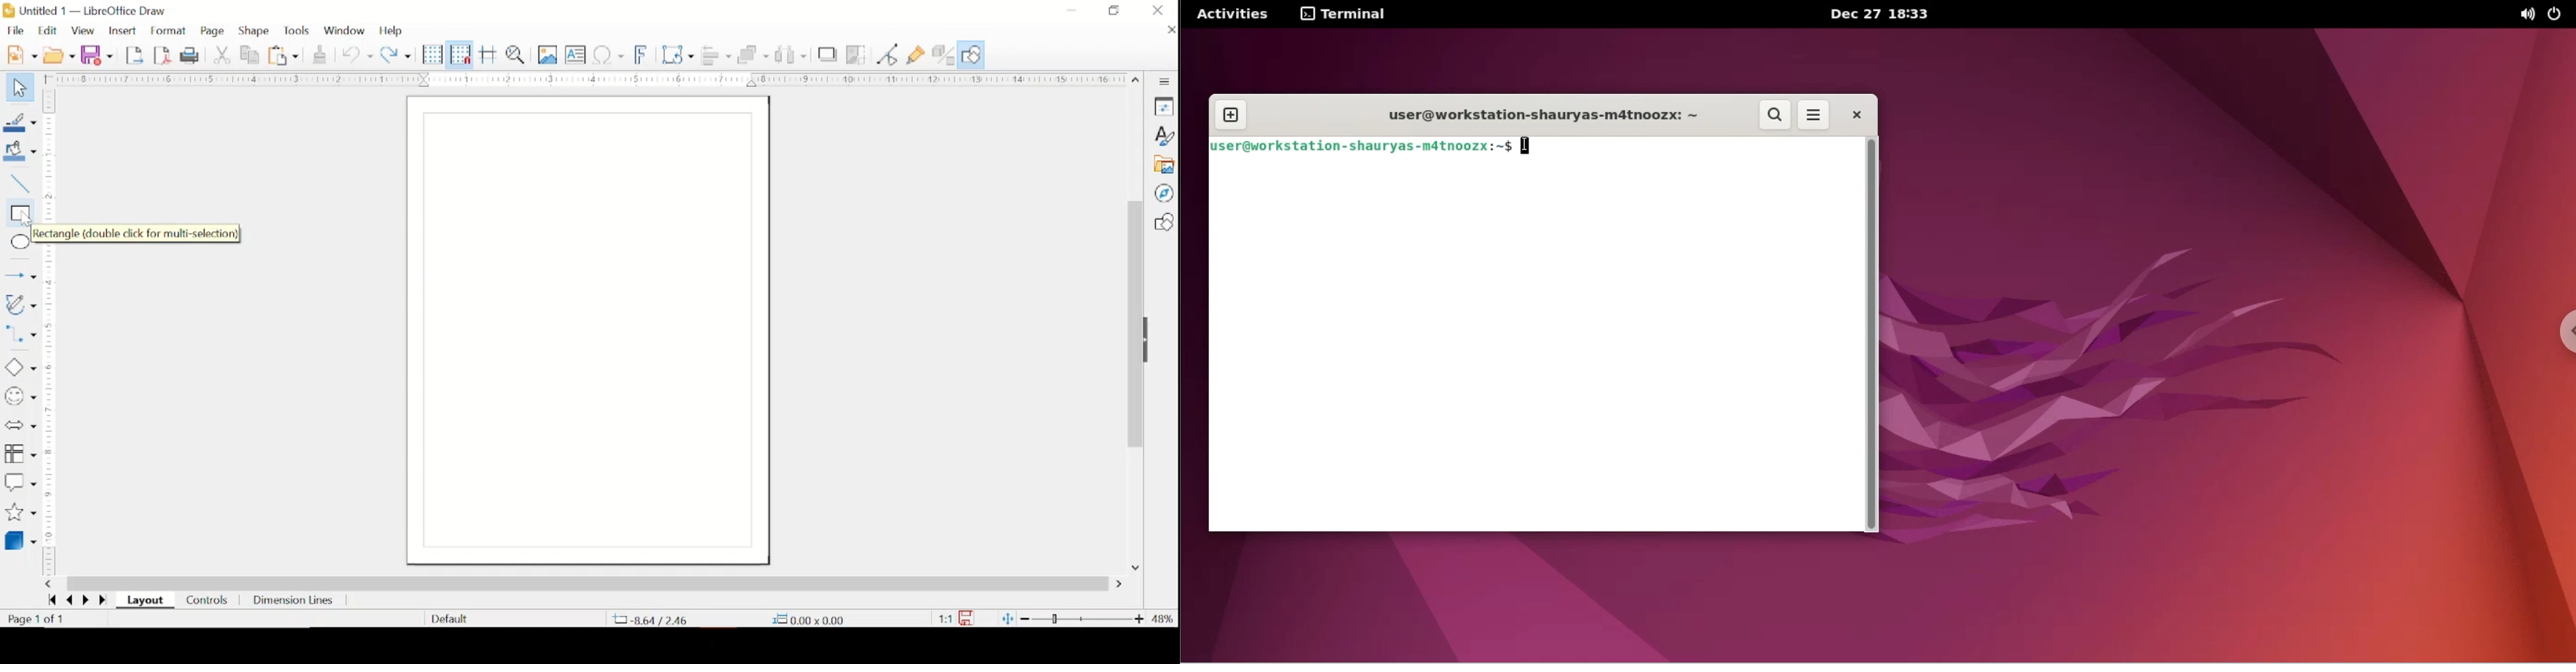 This screenshot has height=672, width=2576. What do you see at coordinates (449, 618) in the screenshot?
I see `default` at bounding box center [449, 618].